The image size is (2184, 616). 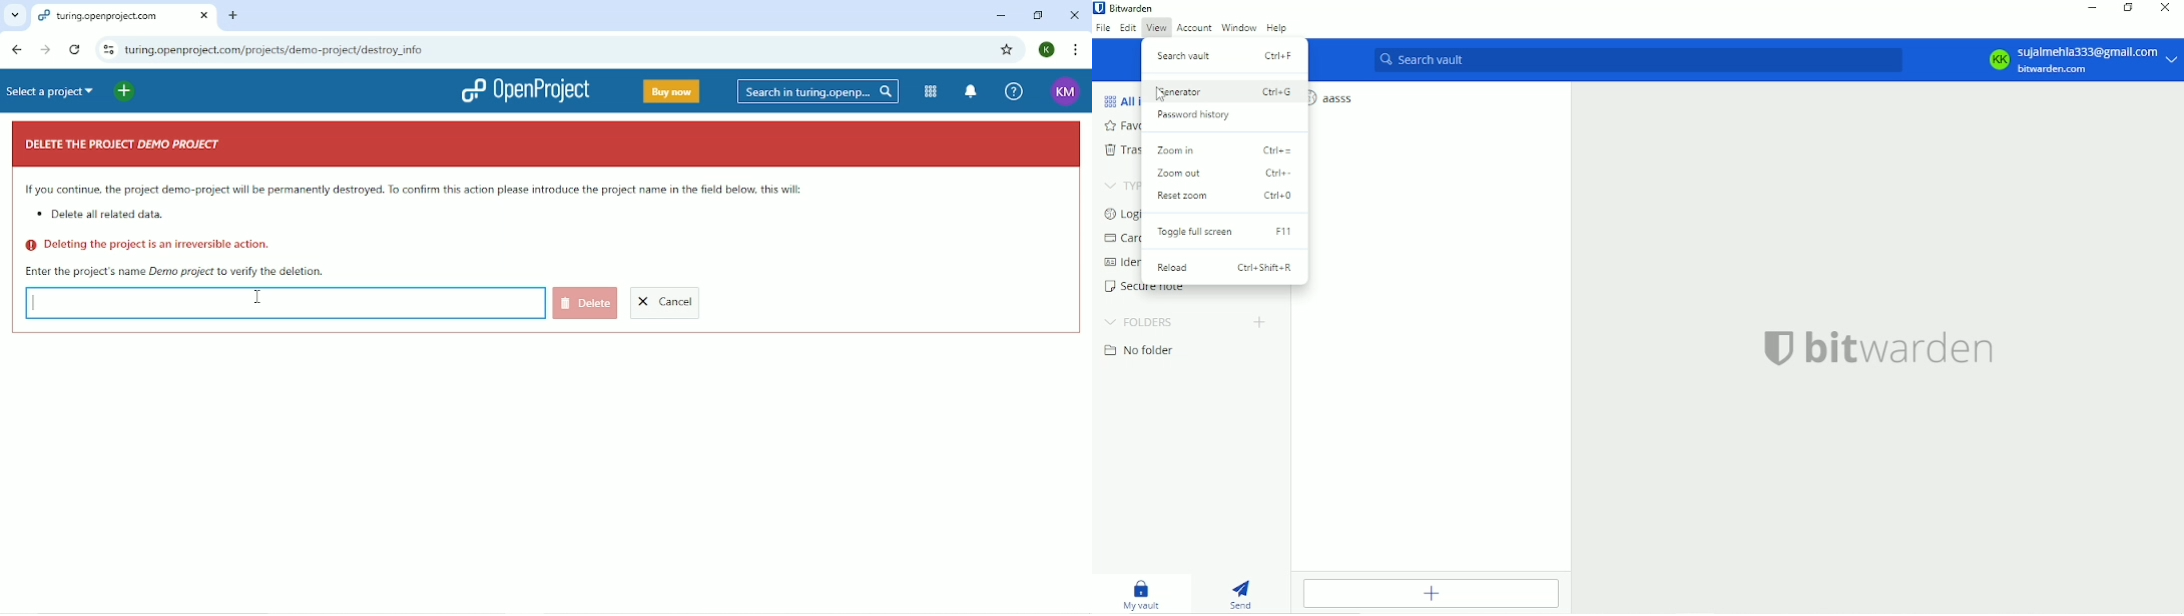 What do you see at coordinates (666, 304) in the screenshot?
I see `Cancel` at bounding box center [666, 304].